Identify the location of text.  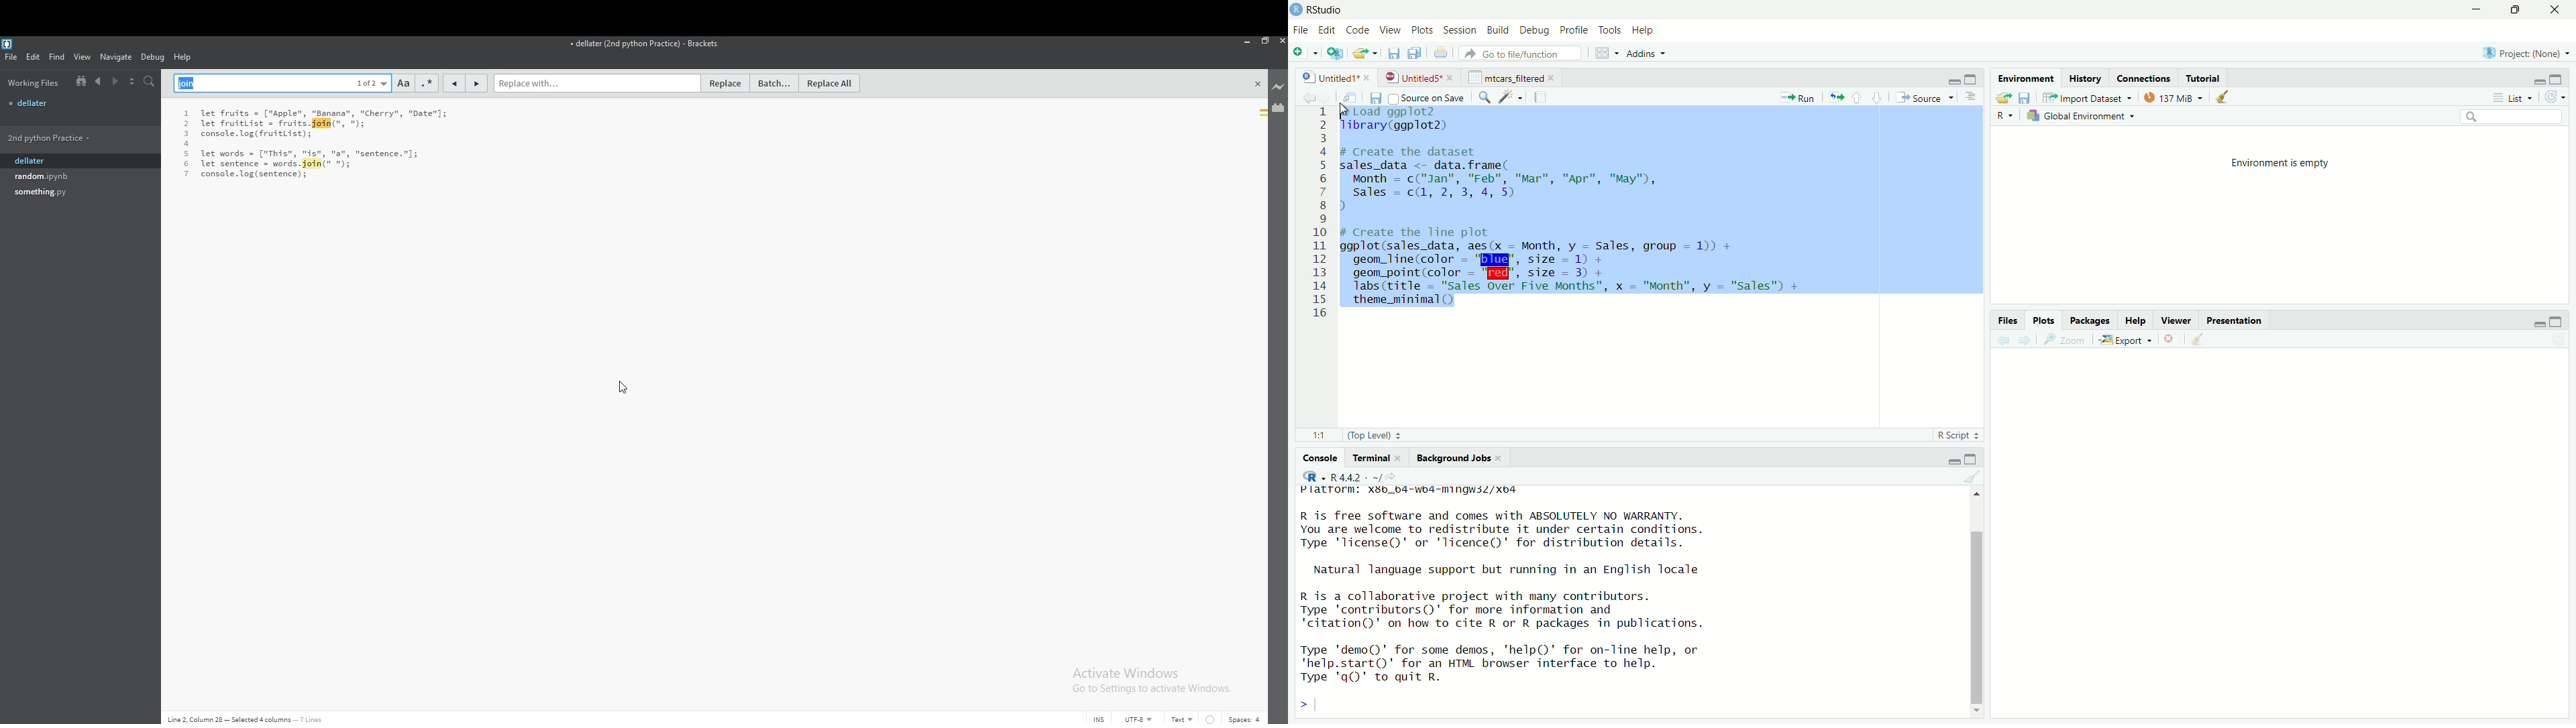
(317, 144).